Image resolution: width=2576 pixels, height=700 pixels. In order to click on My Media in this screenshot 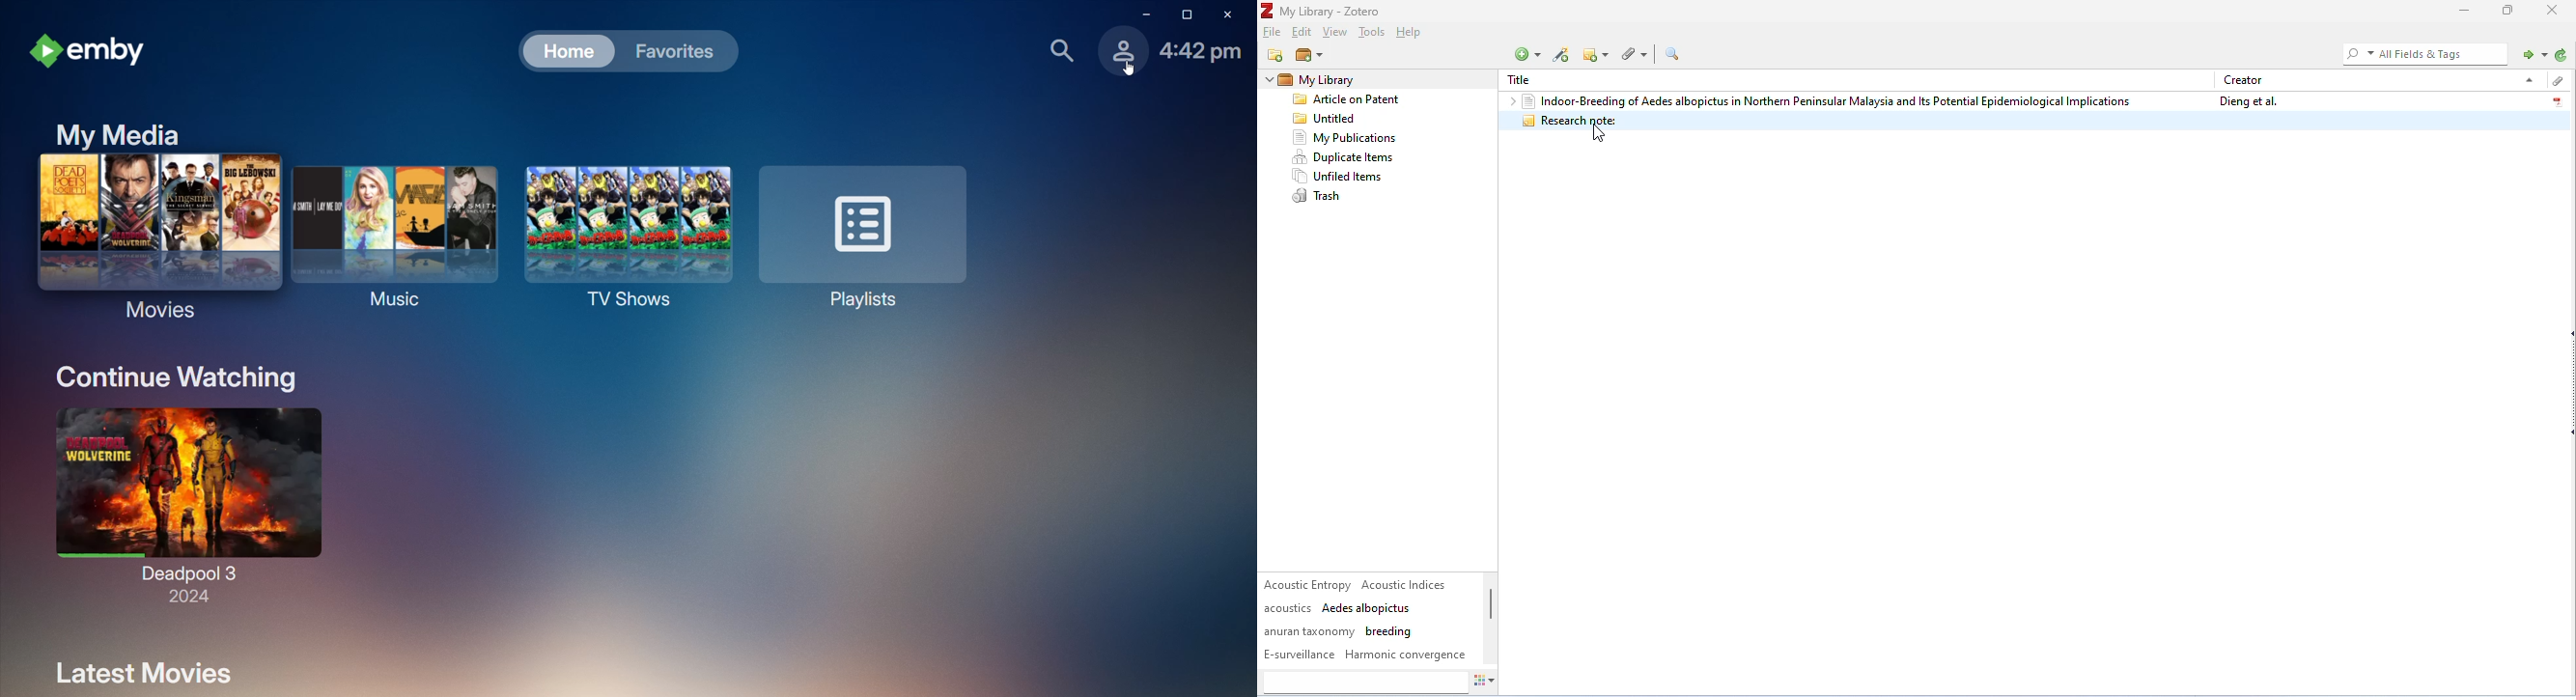, I will do `click(114, 136)`.